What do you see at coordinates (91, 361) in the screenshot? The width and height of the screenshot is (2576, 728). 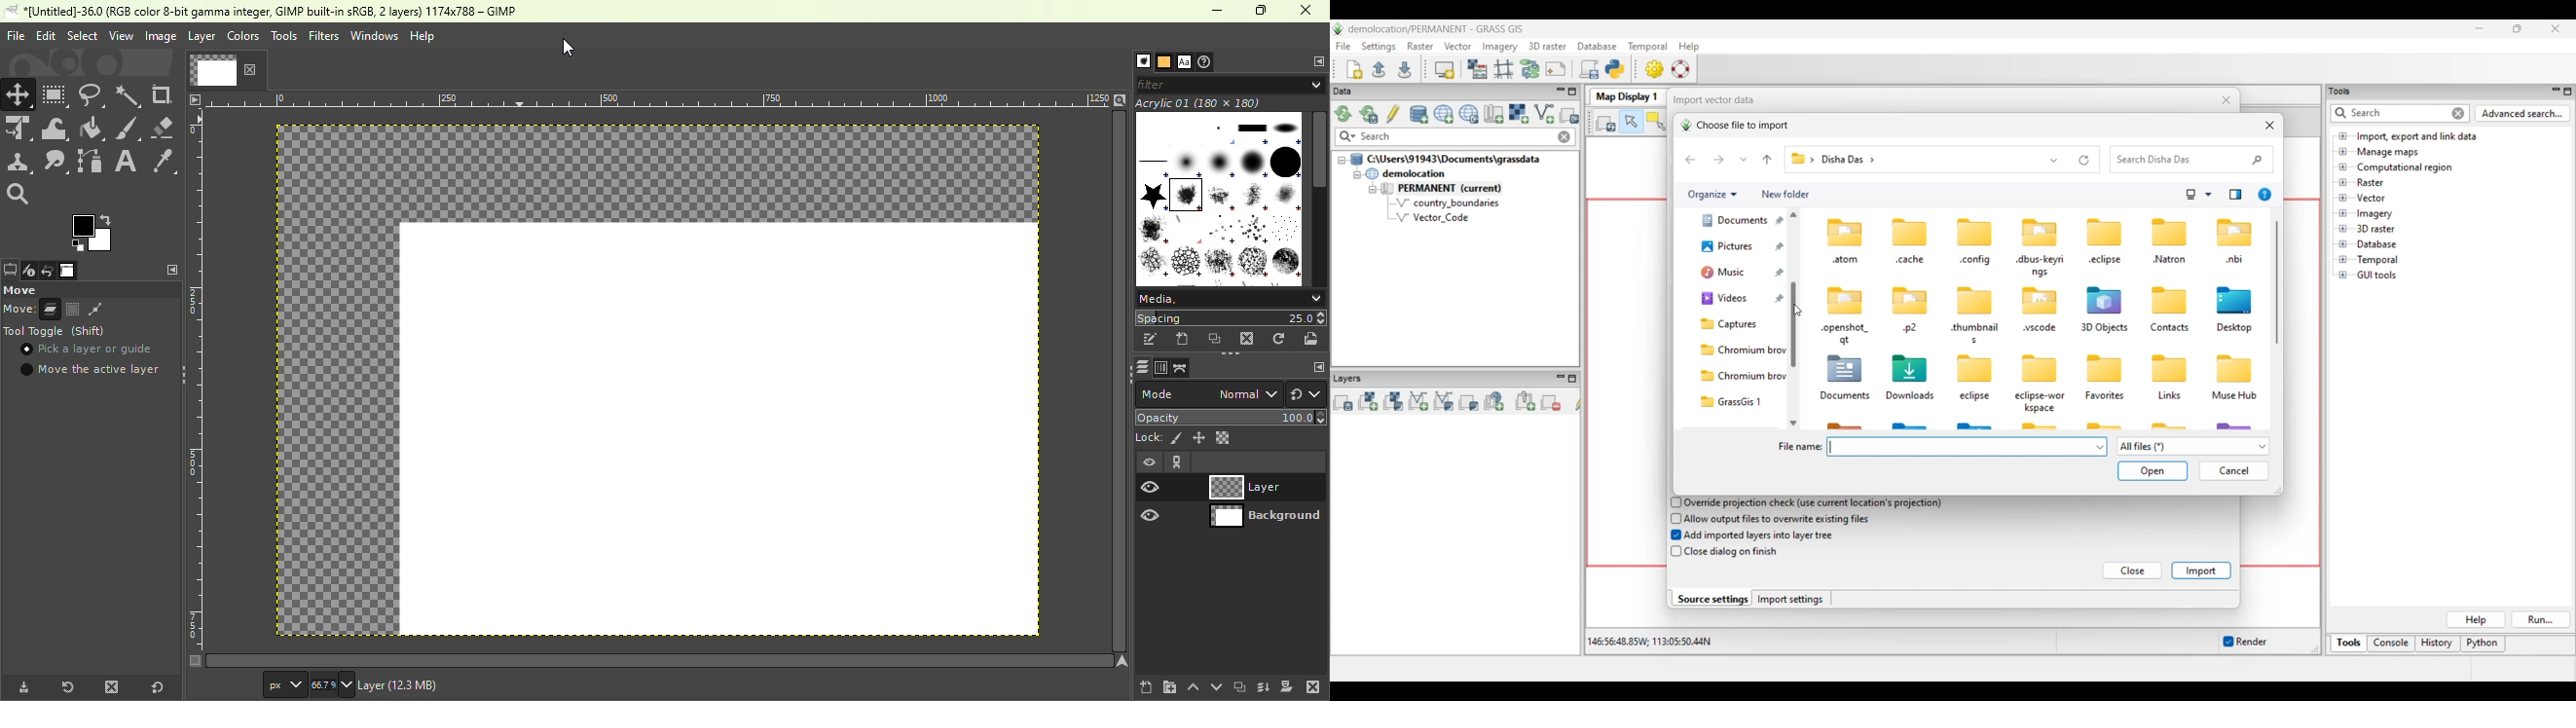 I see `pick a layer or guide    move the active layer` at bounding box center [91, 361].